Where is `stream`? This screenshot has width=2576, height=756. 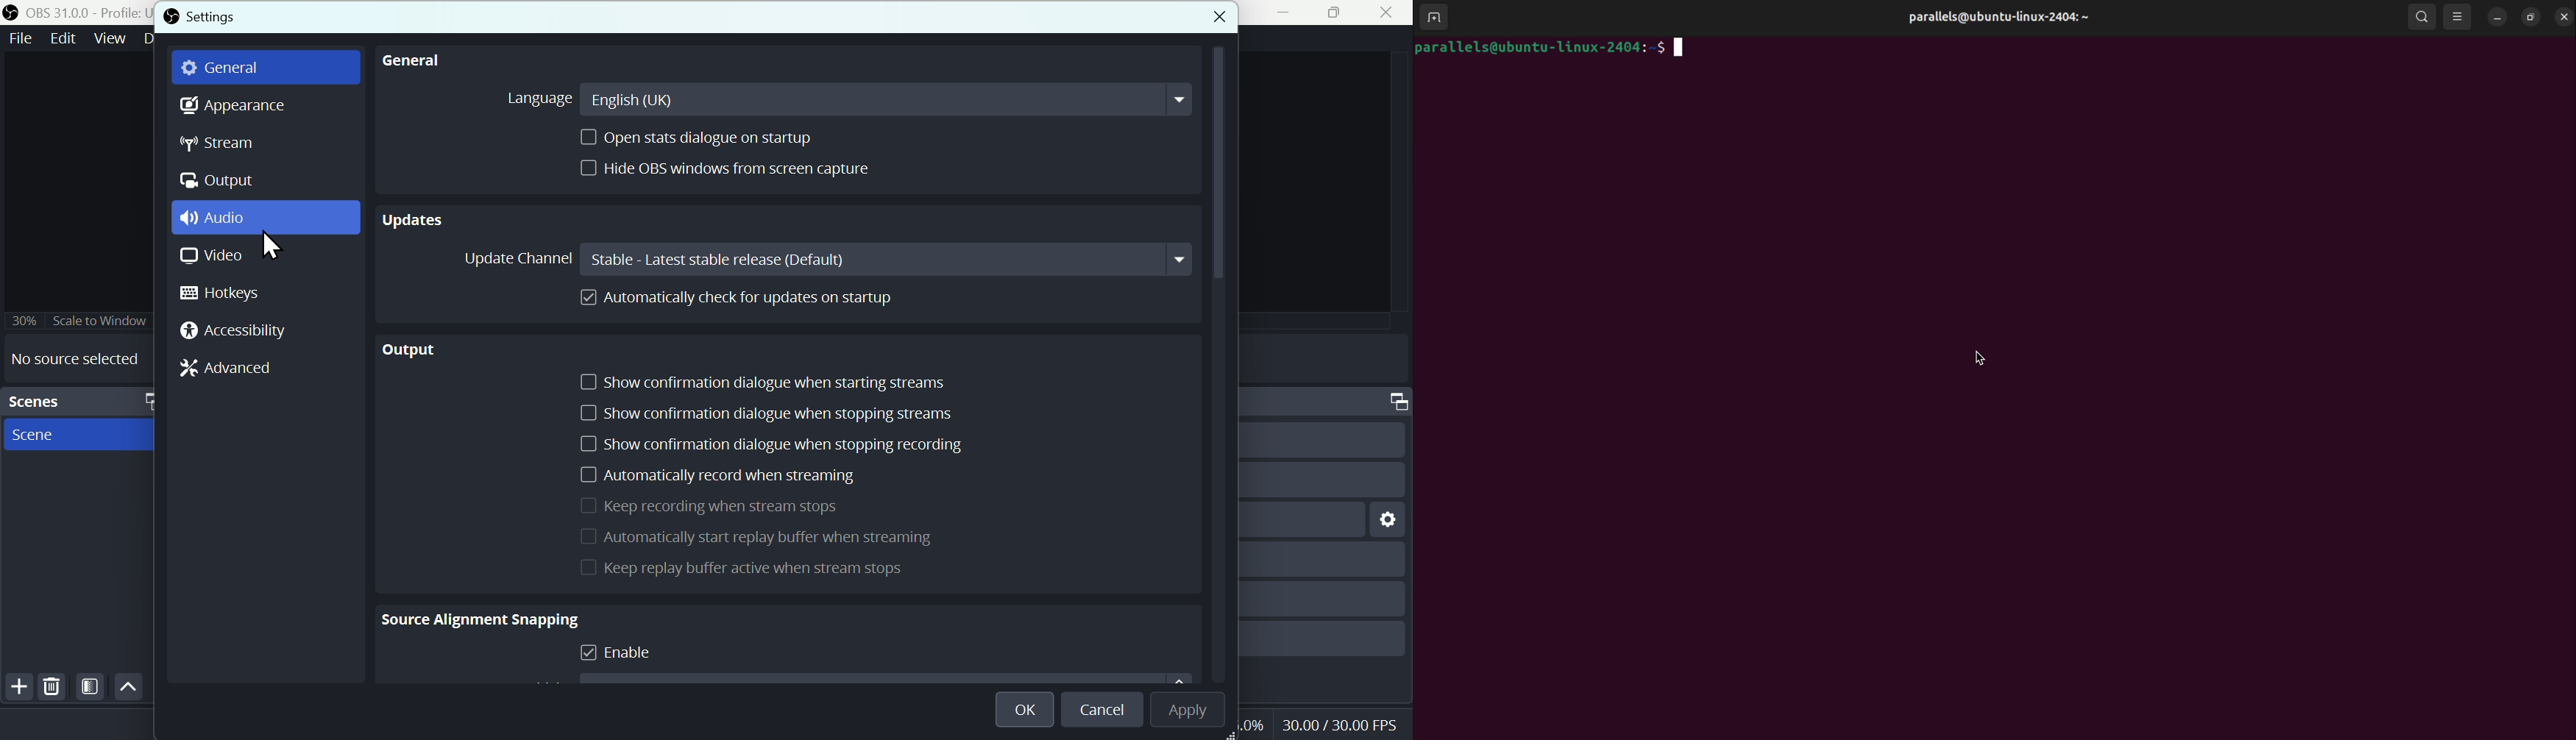 stream is located at coordinates (219, 142).